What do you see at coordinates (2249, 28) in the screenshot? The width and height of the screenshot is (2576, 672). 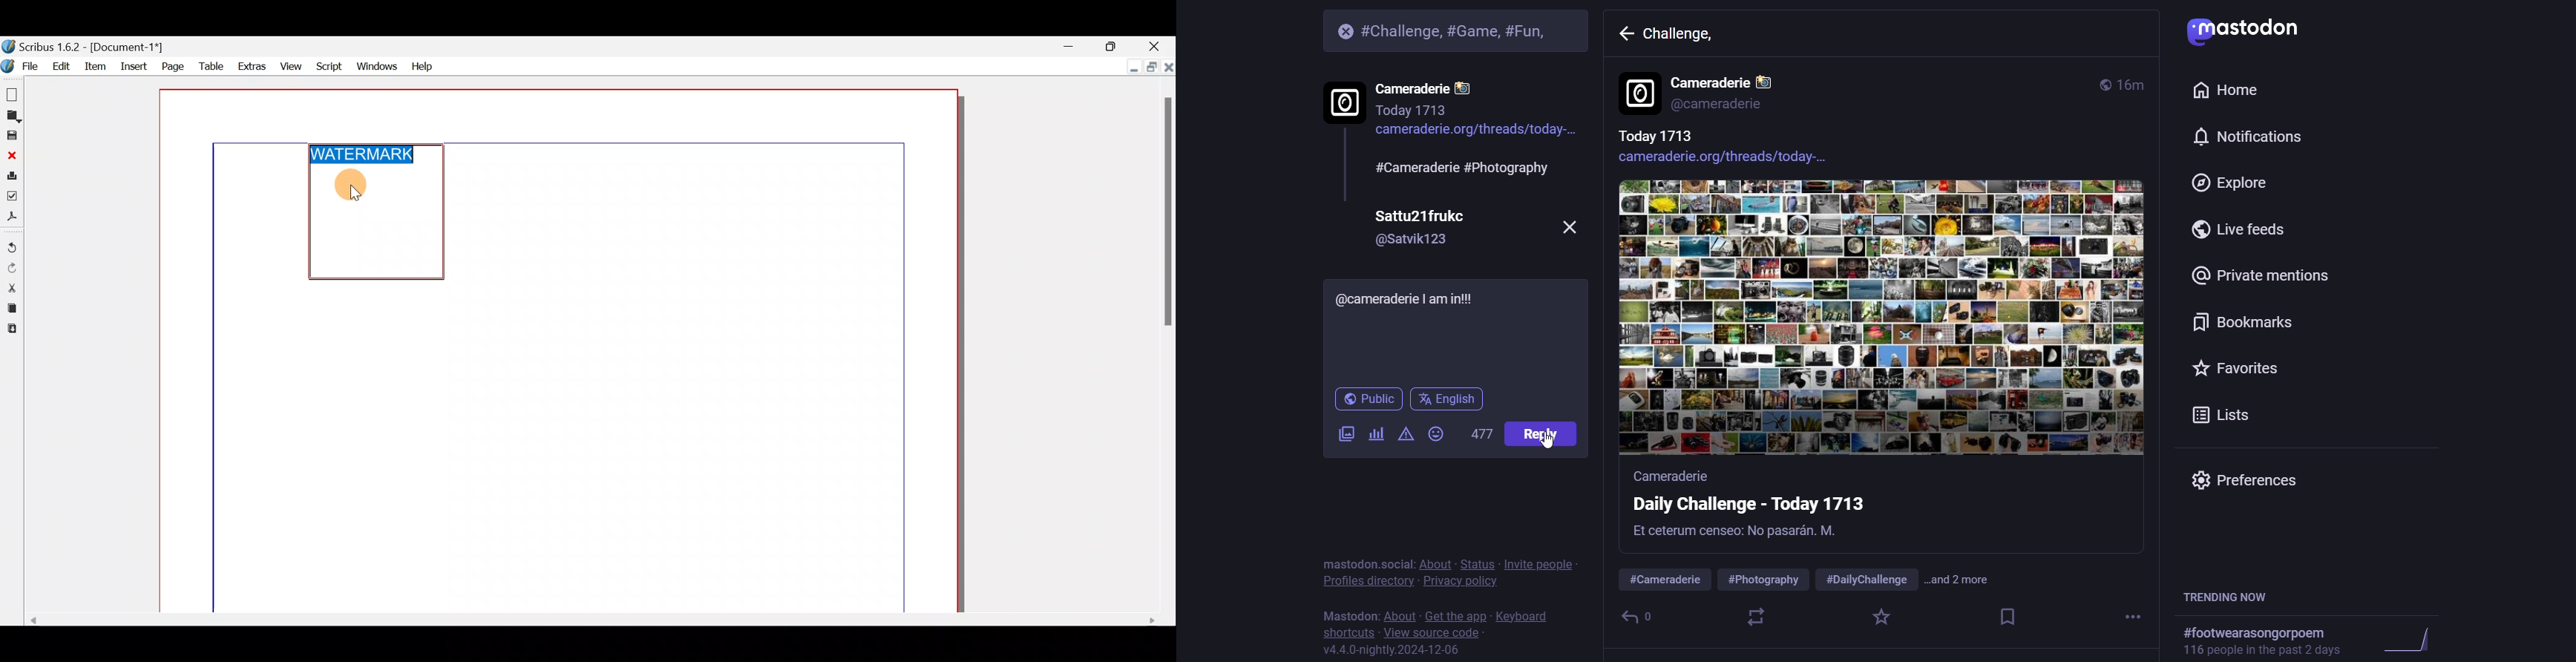 I see `mastodon` at bounding box center [2249, 28].